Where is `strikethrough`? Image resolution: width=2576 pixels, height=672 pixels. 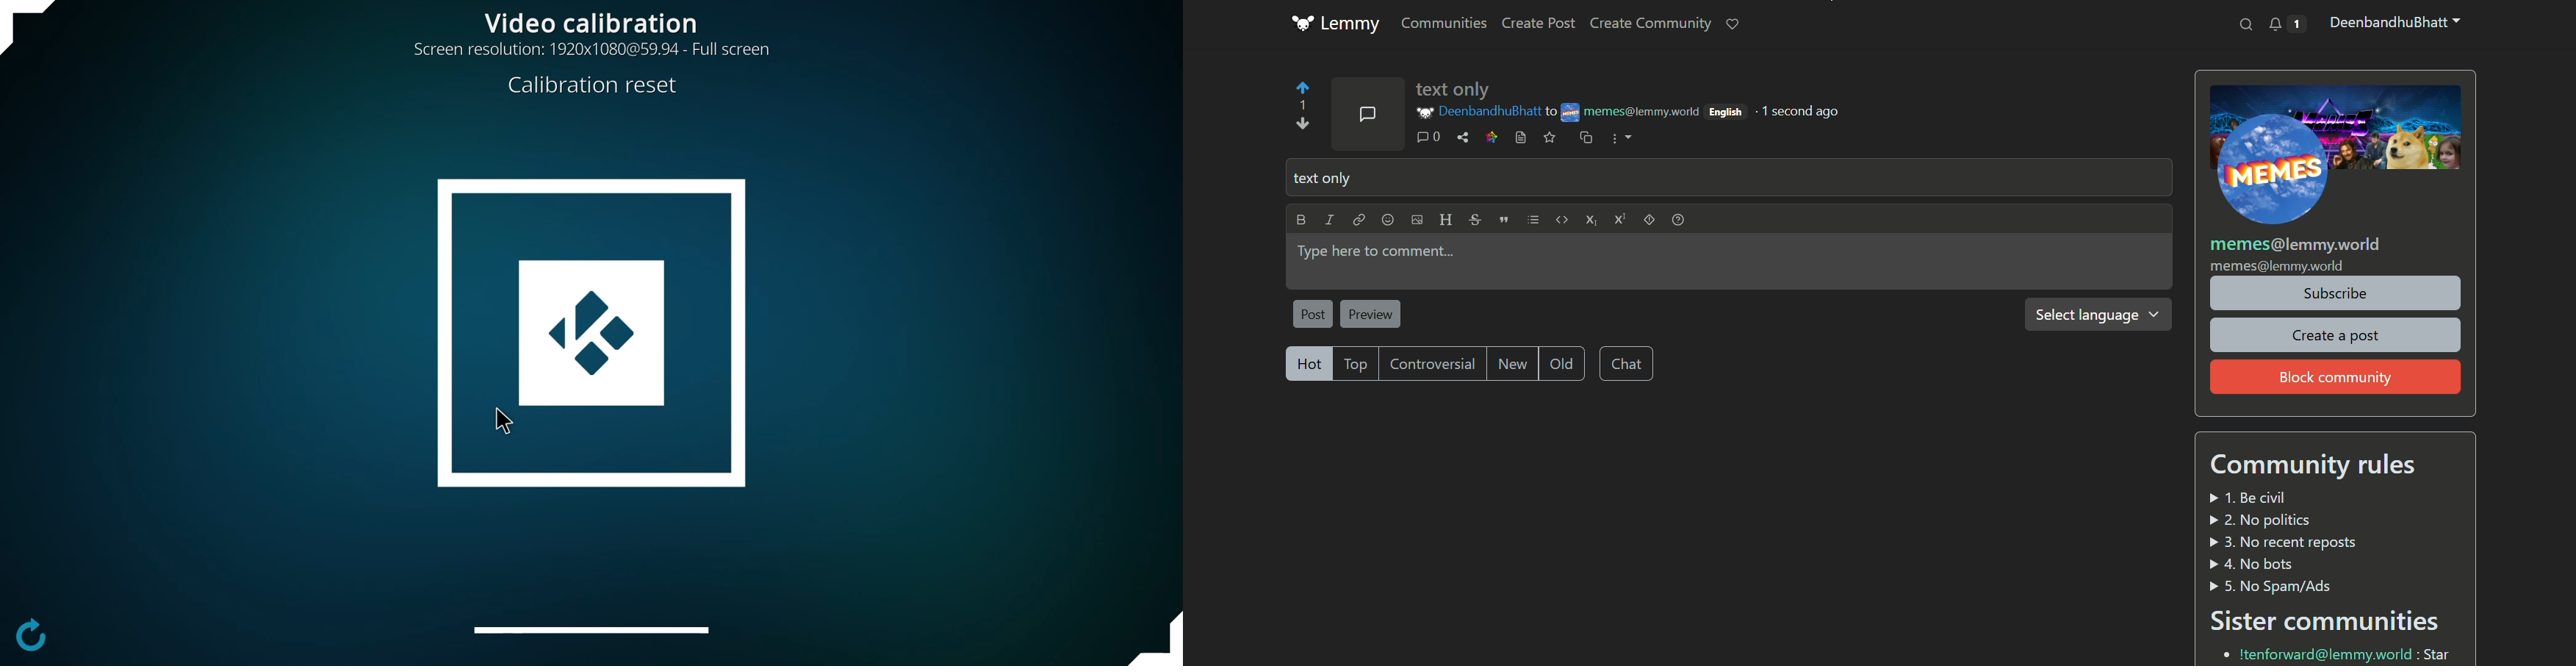 strikethrough is located at coordinates (1472, 219).